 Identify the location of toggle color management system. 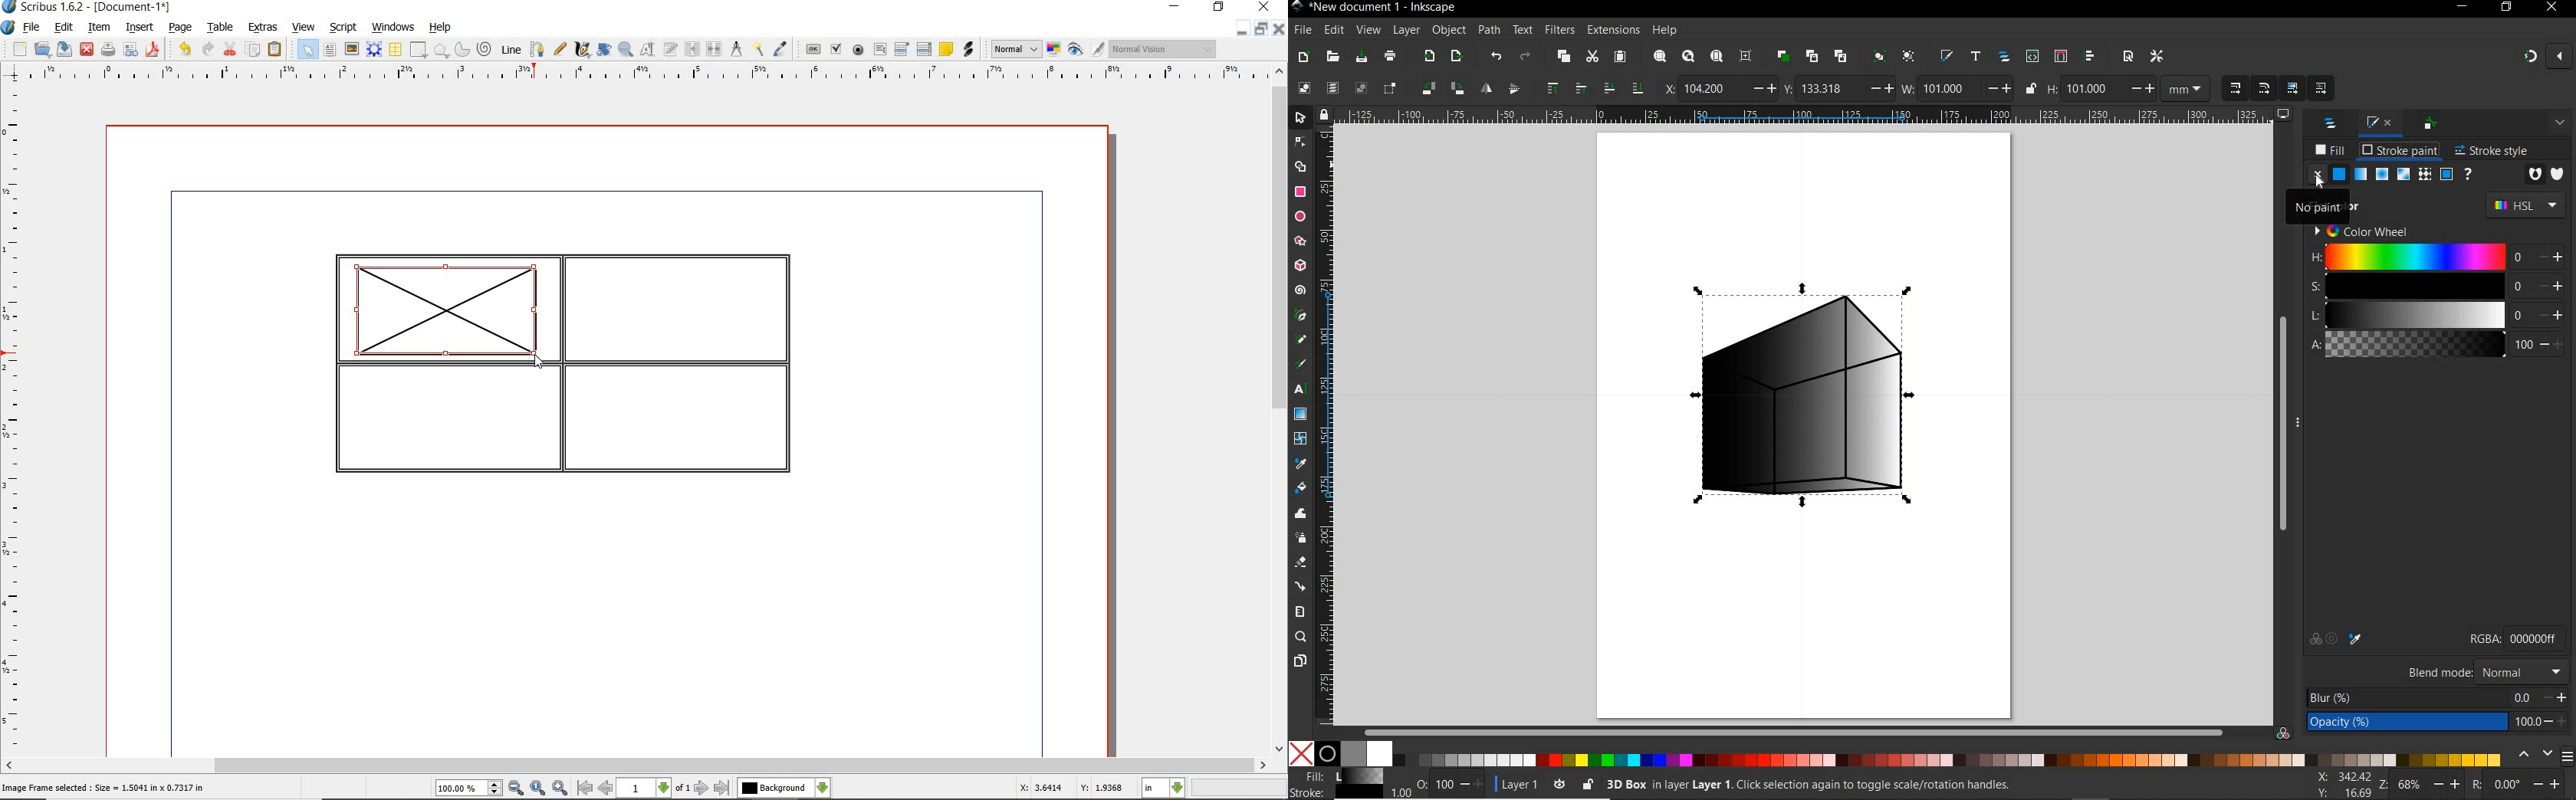
(1055, 51).